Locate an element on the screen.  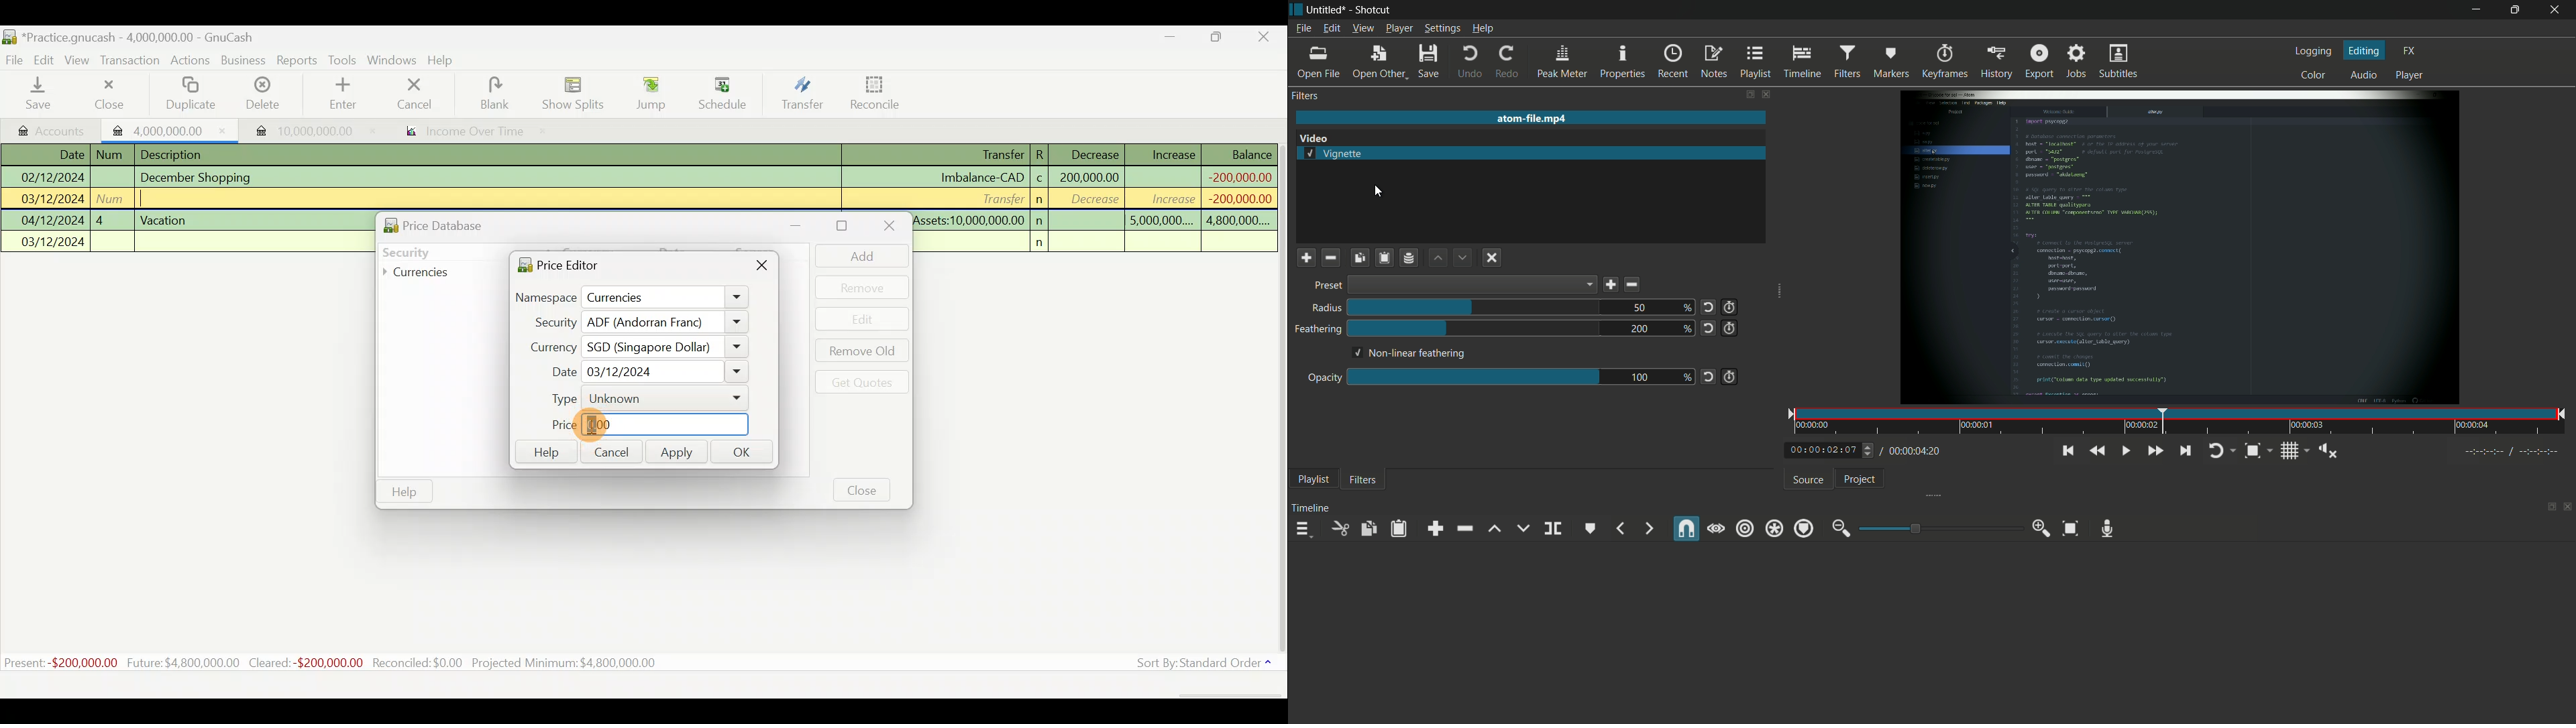
move filter down is located at coordinates (1462, 258).